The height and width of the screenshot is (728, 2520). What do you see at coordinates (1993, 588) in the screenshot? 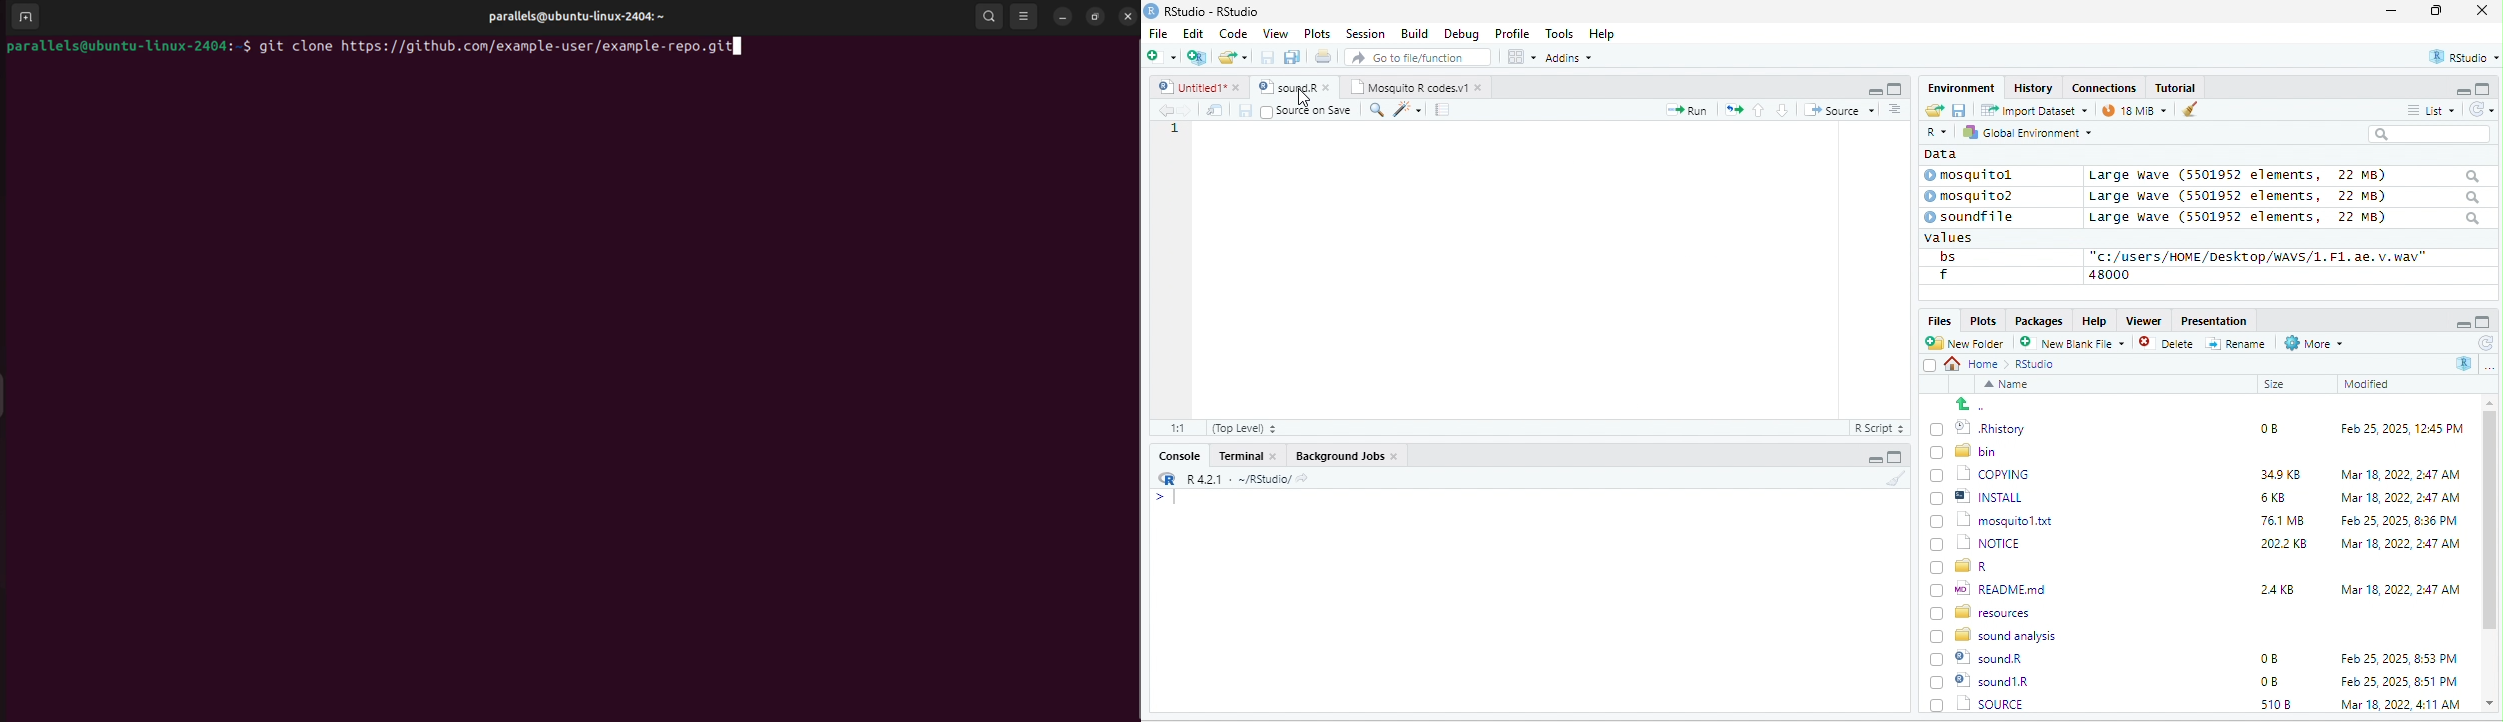
I see `wo| READMEmd` at bounding box center [1993, 588].